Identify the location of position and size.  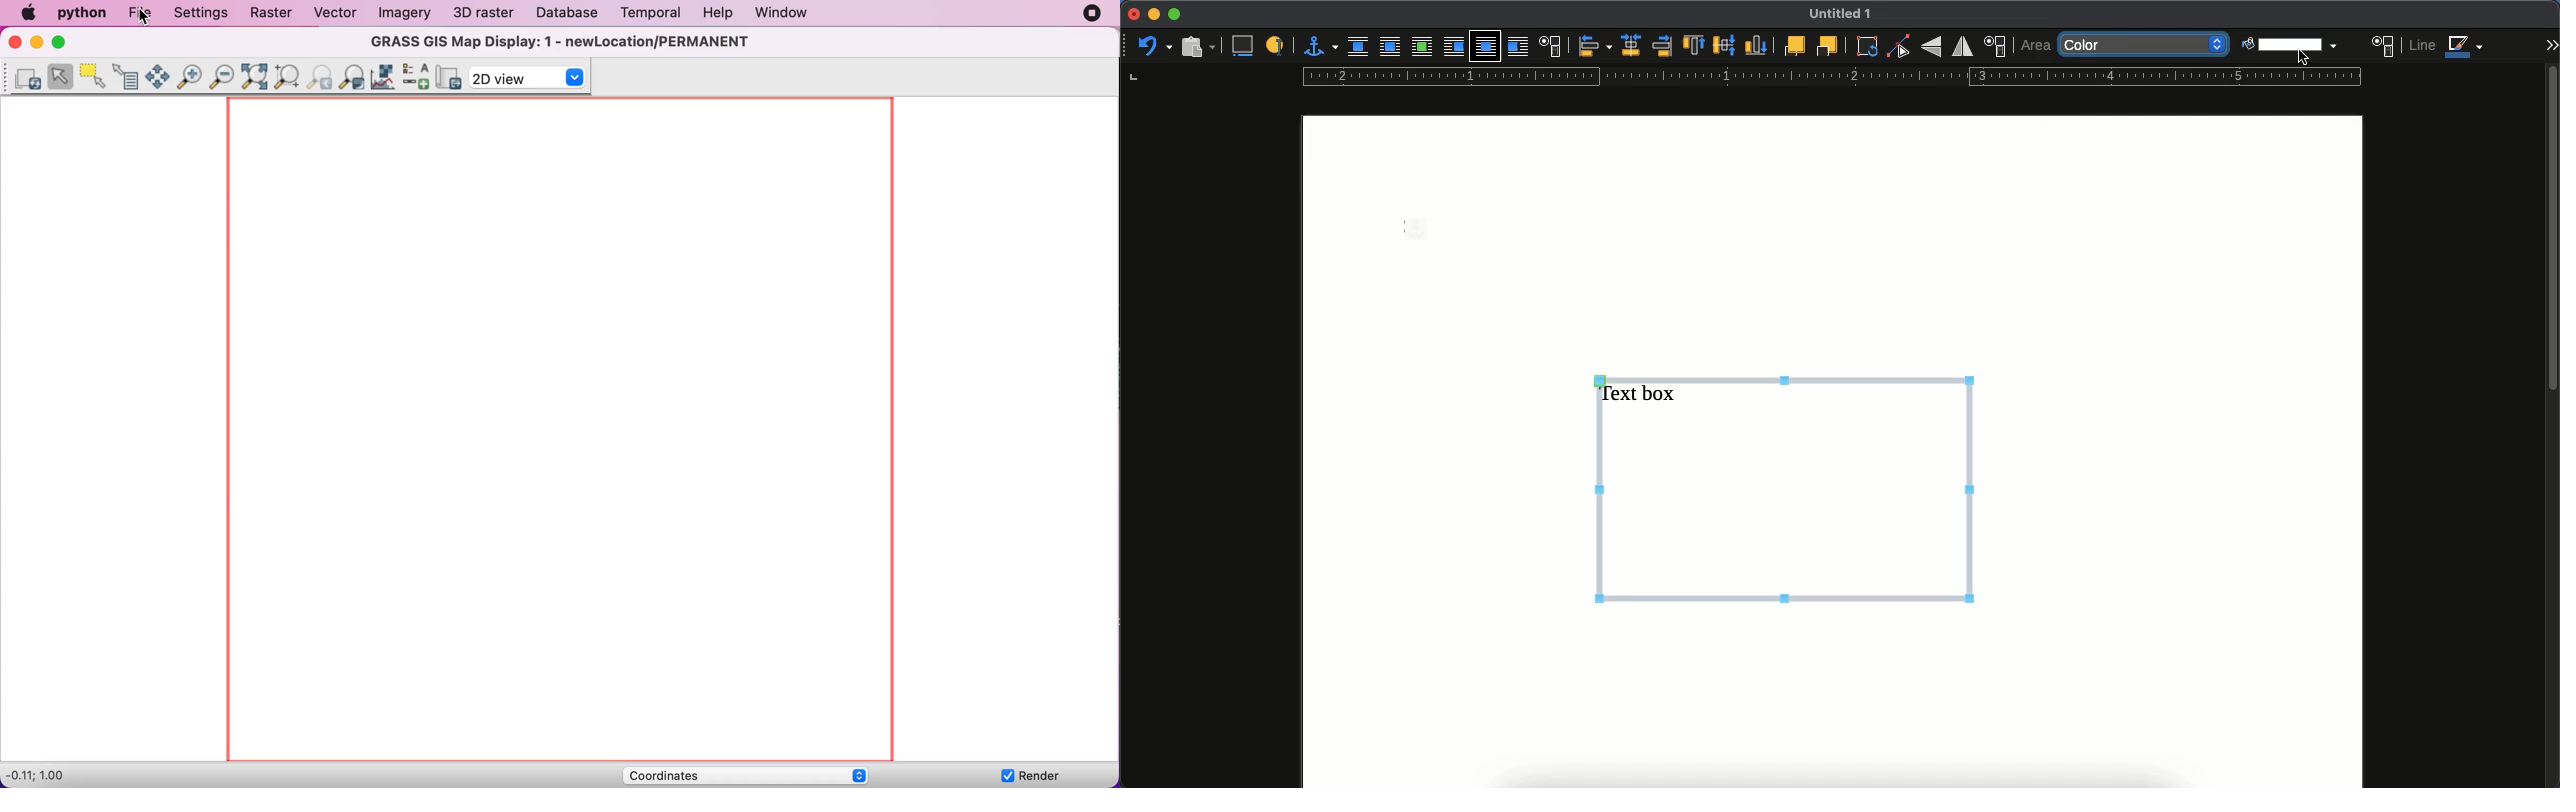
(1997, 46).